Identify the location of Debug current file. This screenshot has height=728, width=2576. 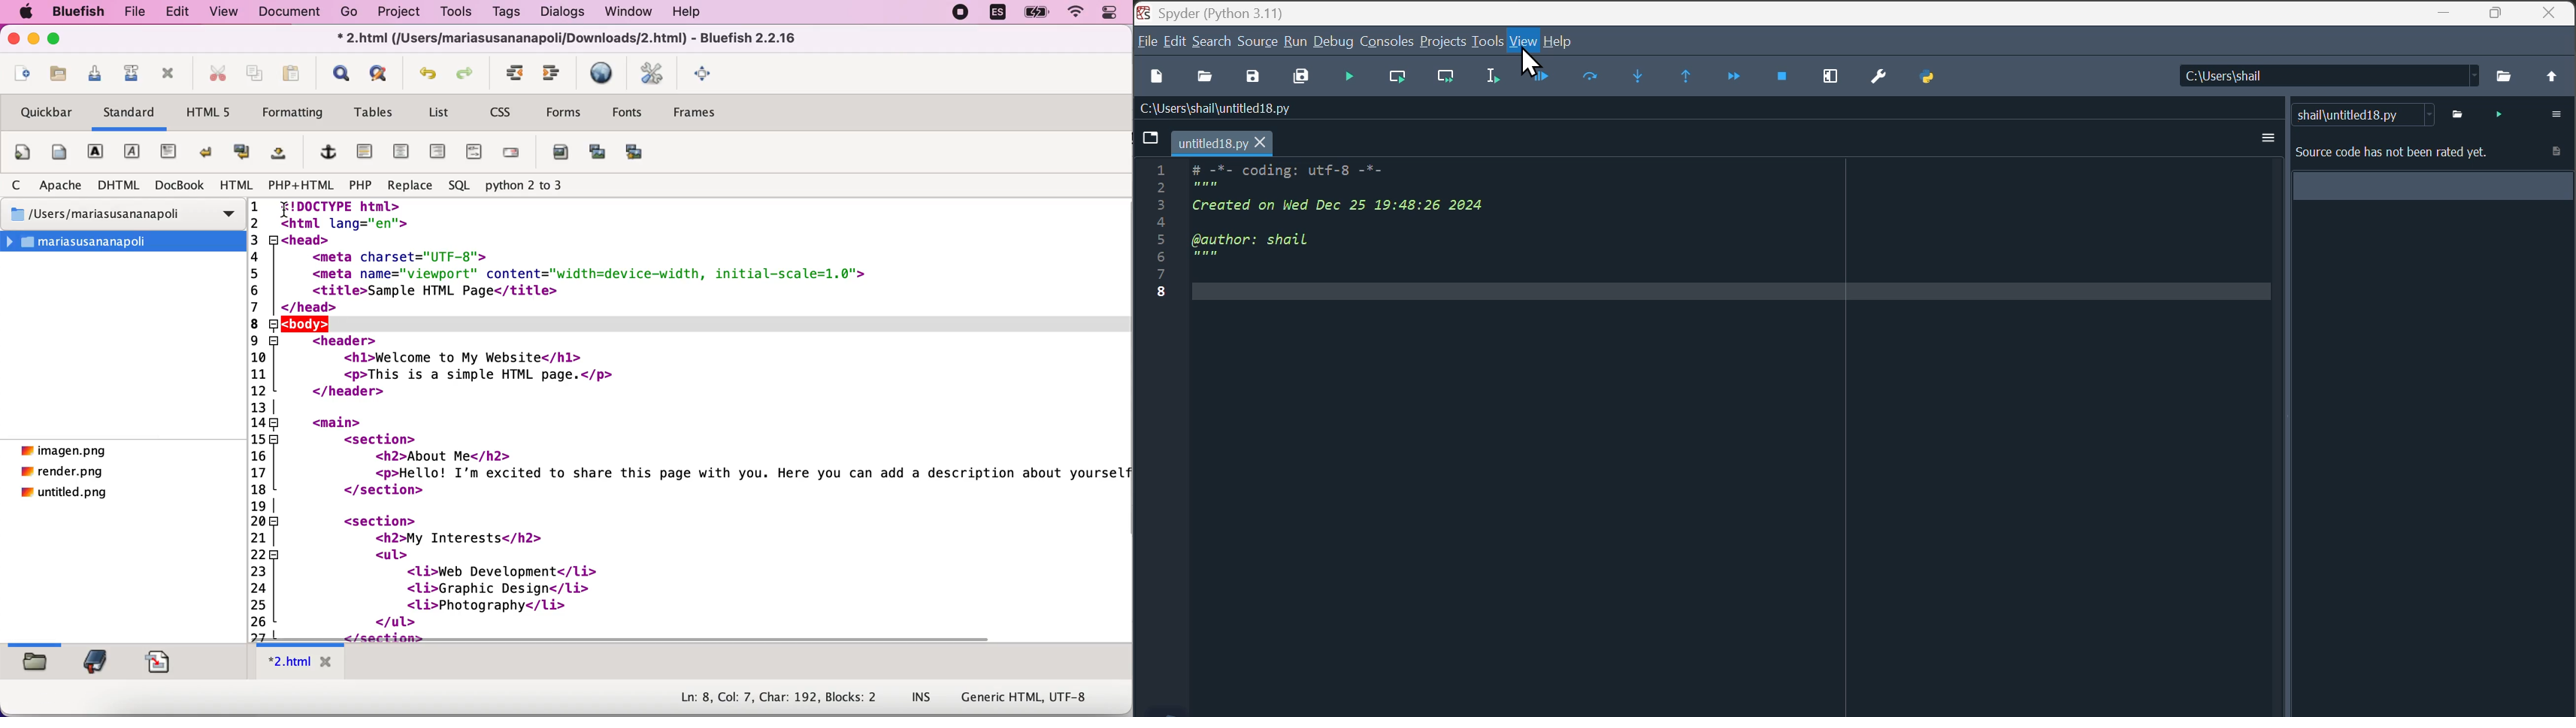
(1543, 79).